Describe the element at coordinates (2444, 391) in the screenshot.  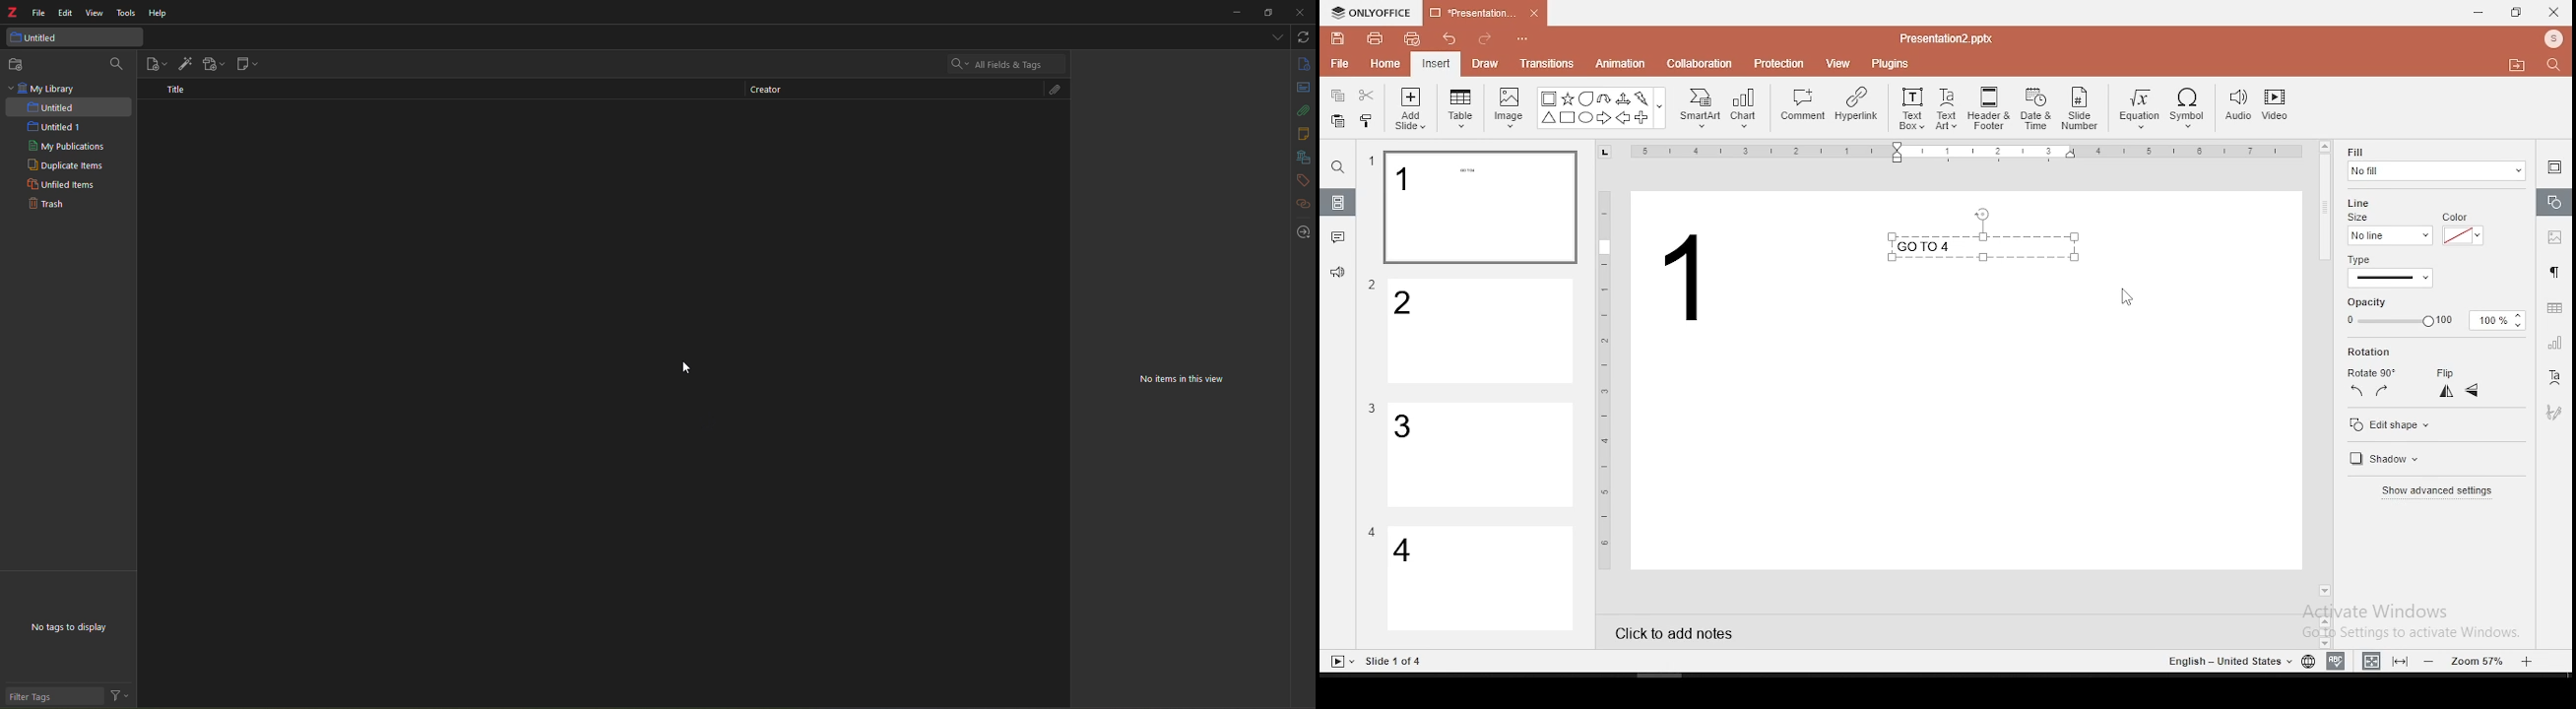
I see `flip horizontal` at that location.